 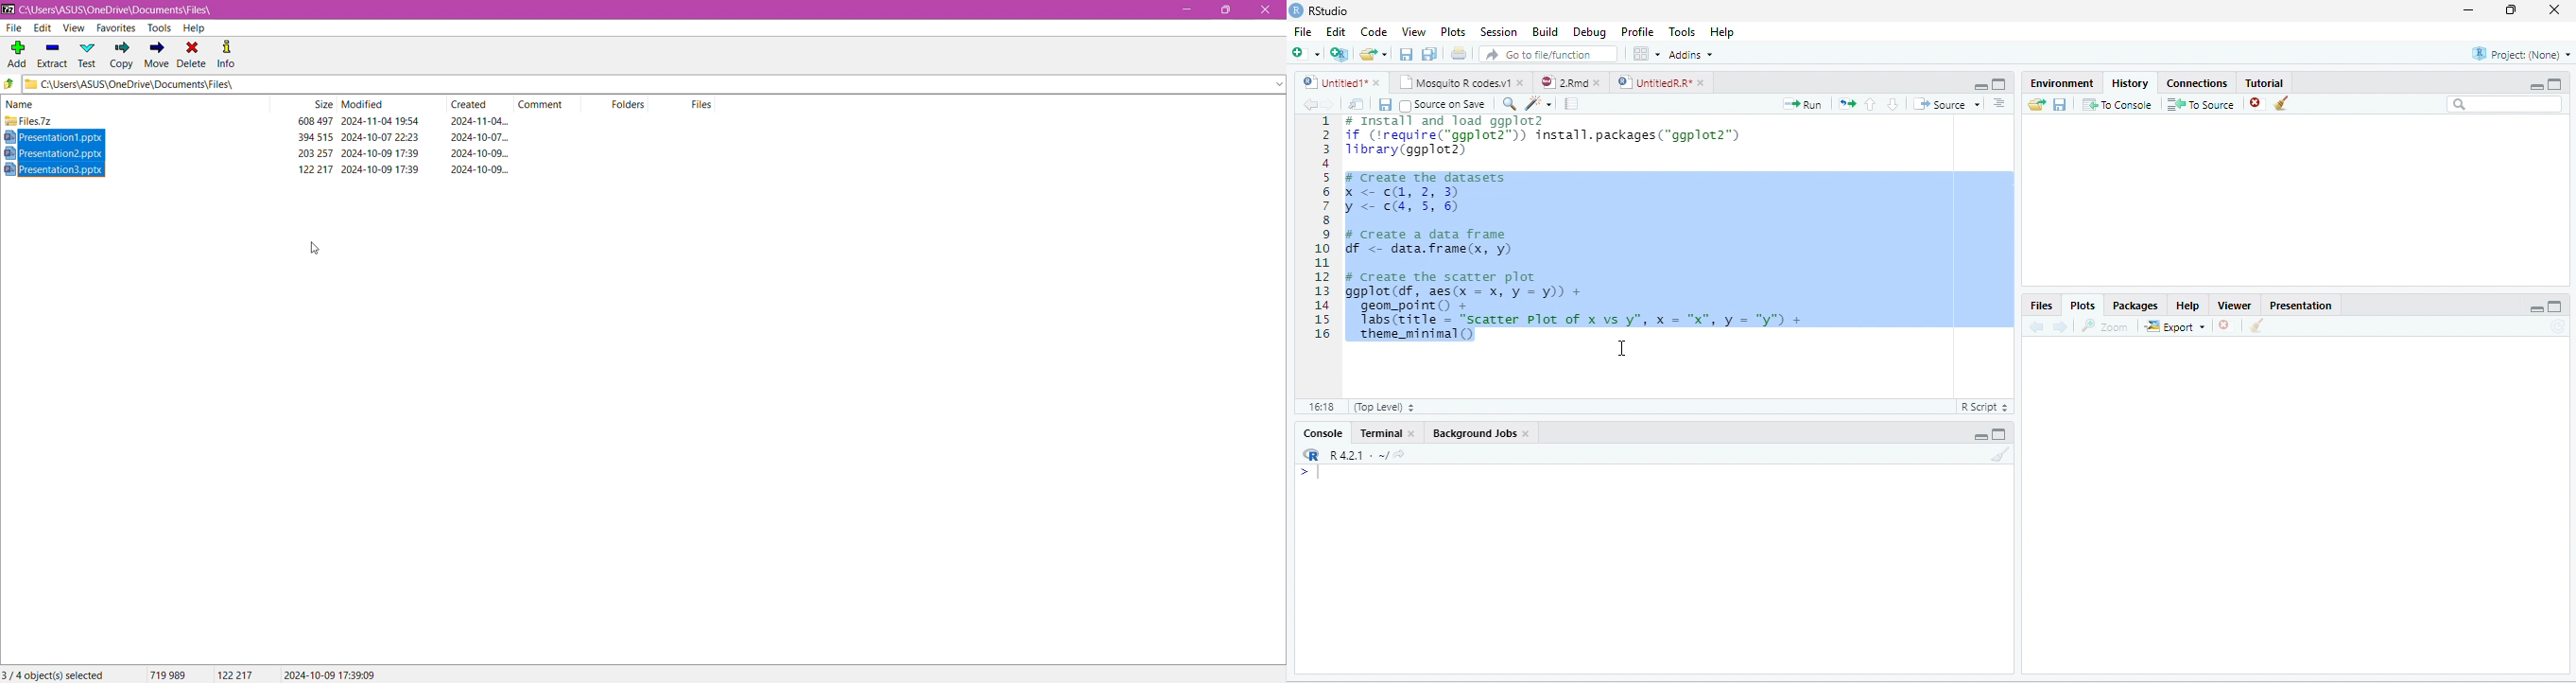 What do you see at coordinates (1399, 453) in the screenshot?
I see `View the current working directory` at bounding box center [1399, 453].